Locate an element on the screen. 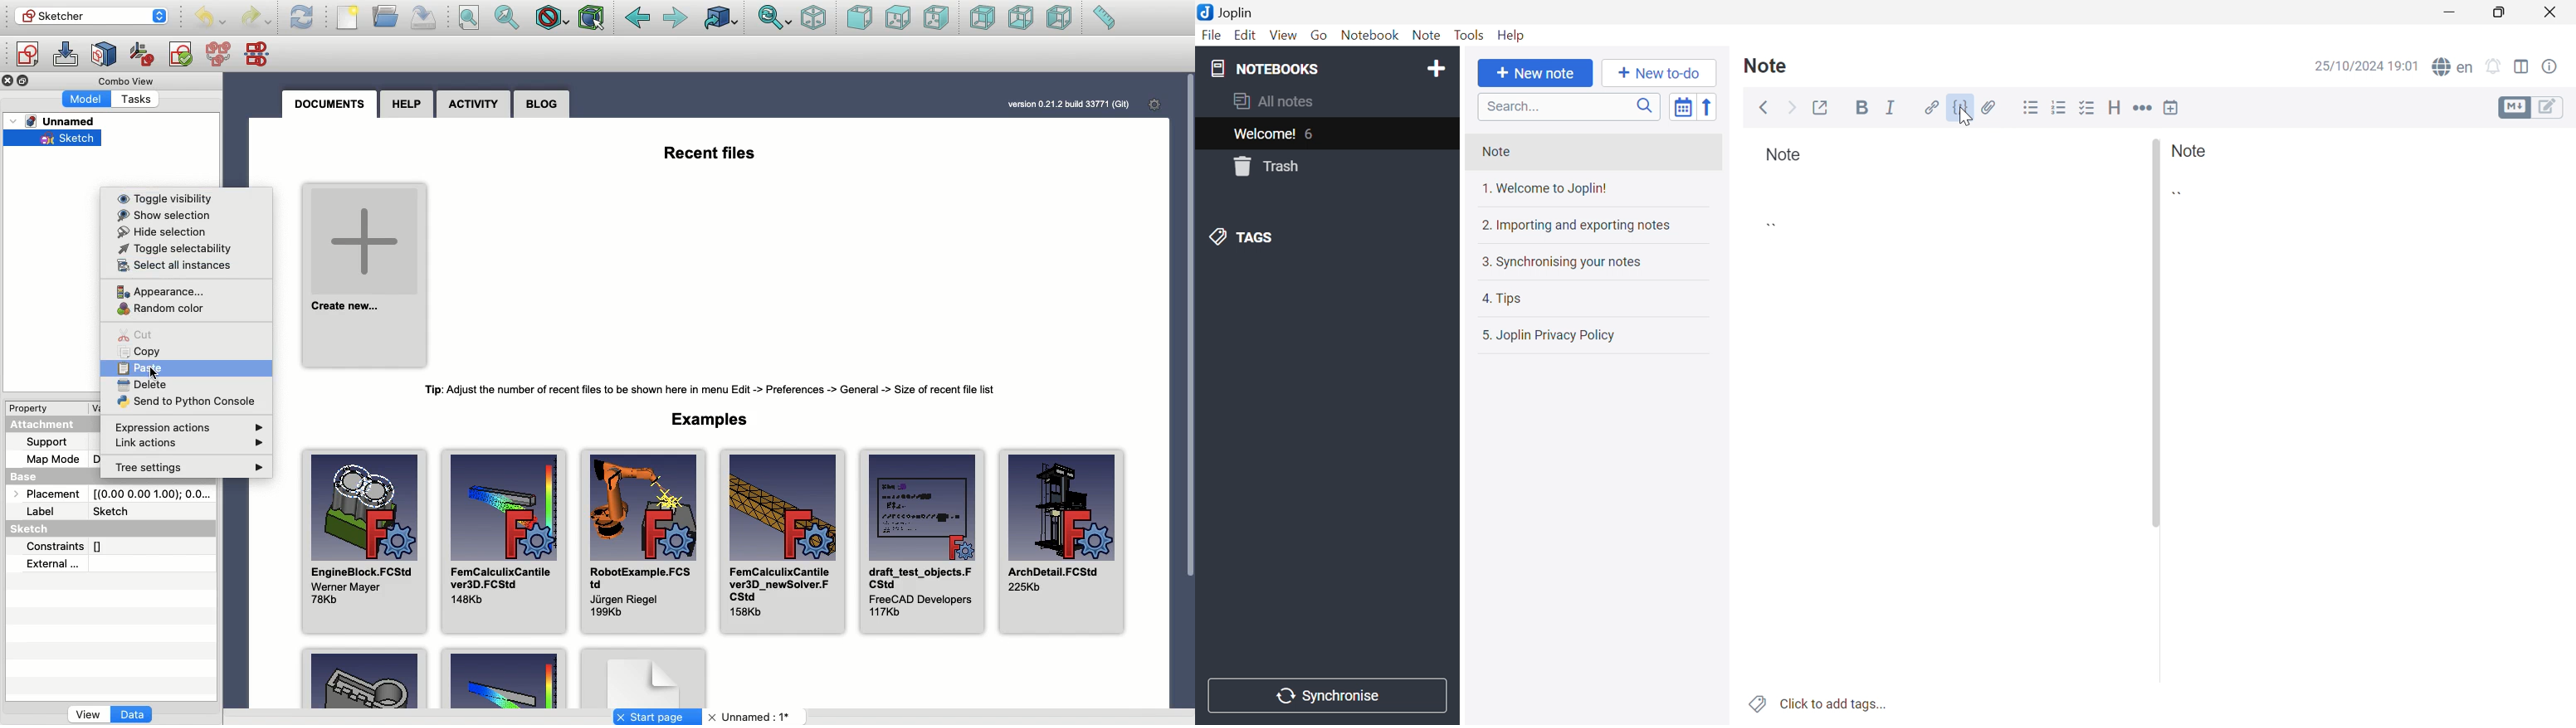  Forward is located at coordinates (677, 19).